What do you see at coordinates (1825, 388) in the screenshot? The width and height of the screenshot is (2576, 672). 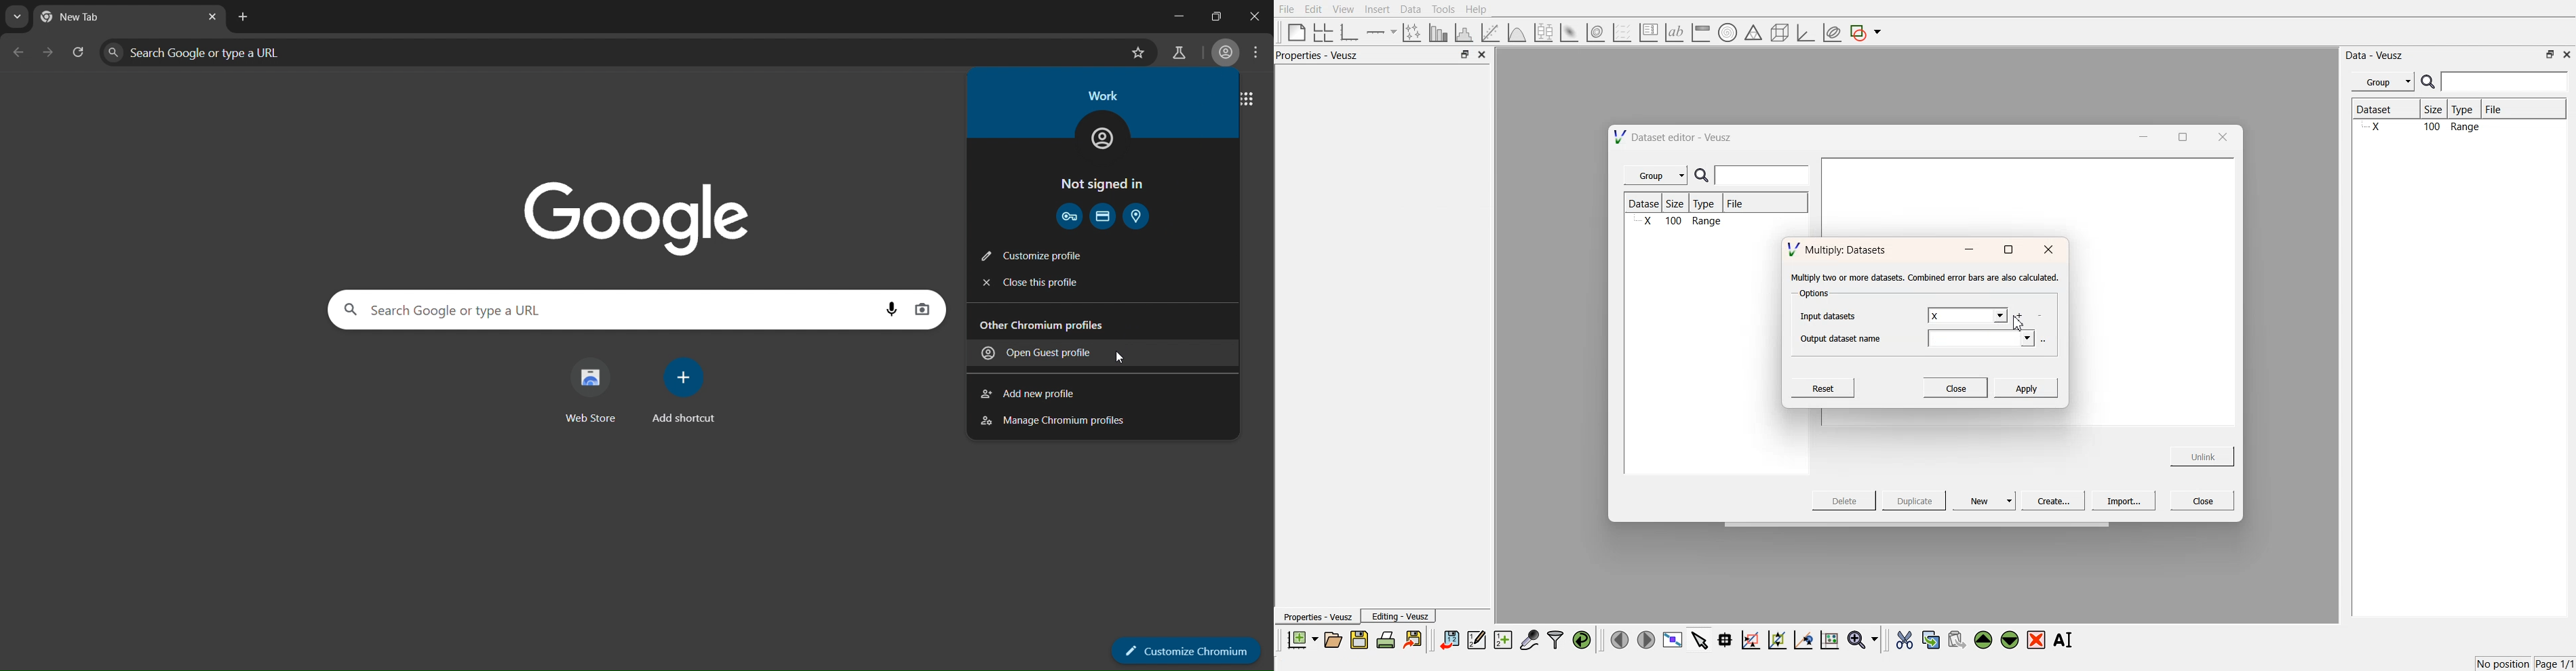 I see `Reset` at bounding box center [1825, 388].